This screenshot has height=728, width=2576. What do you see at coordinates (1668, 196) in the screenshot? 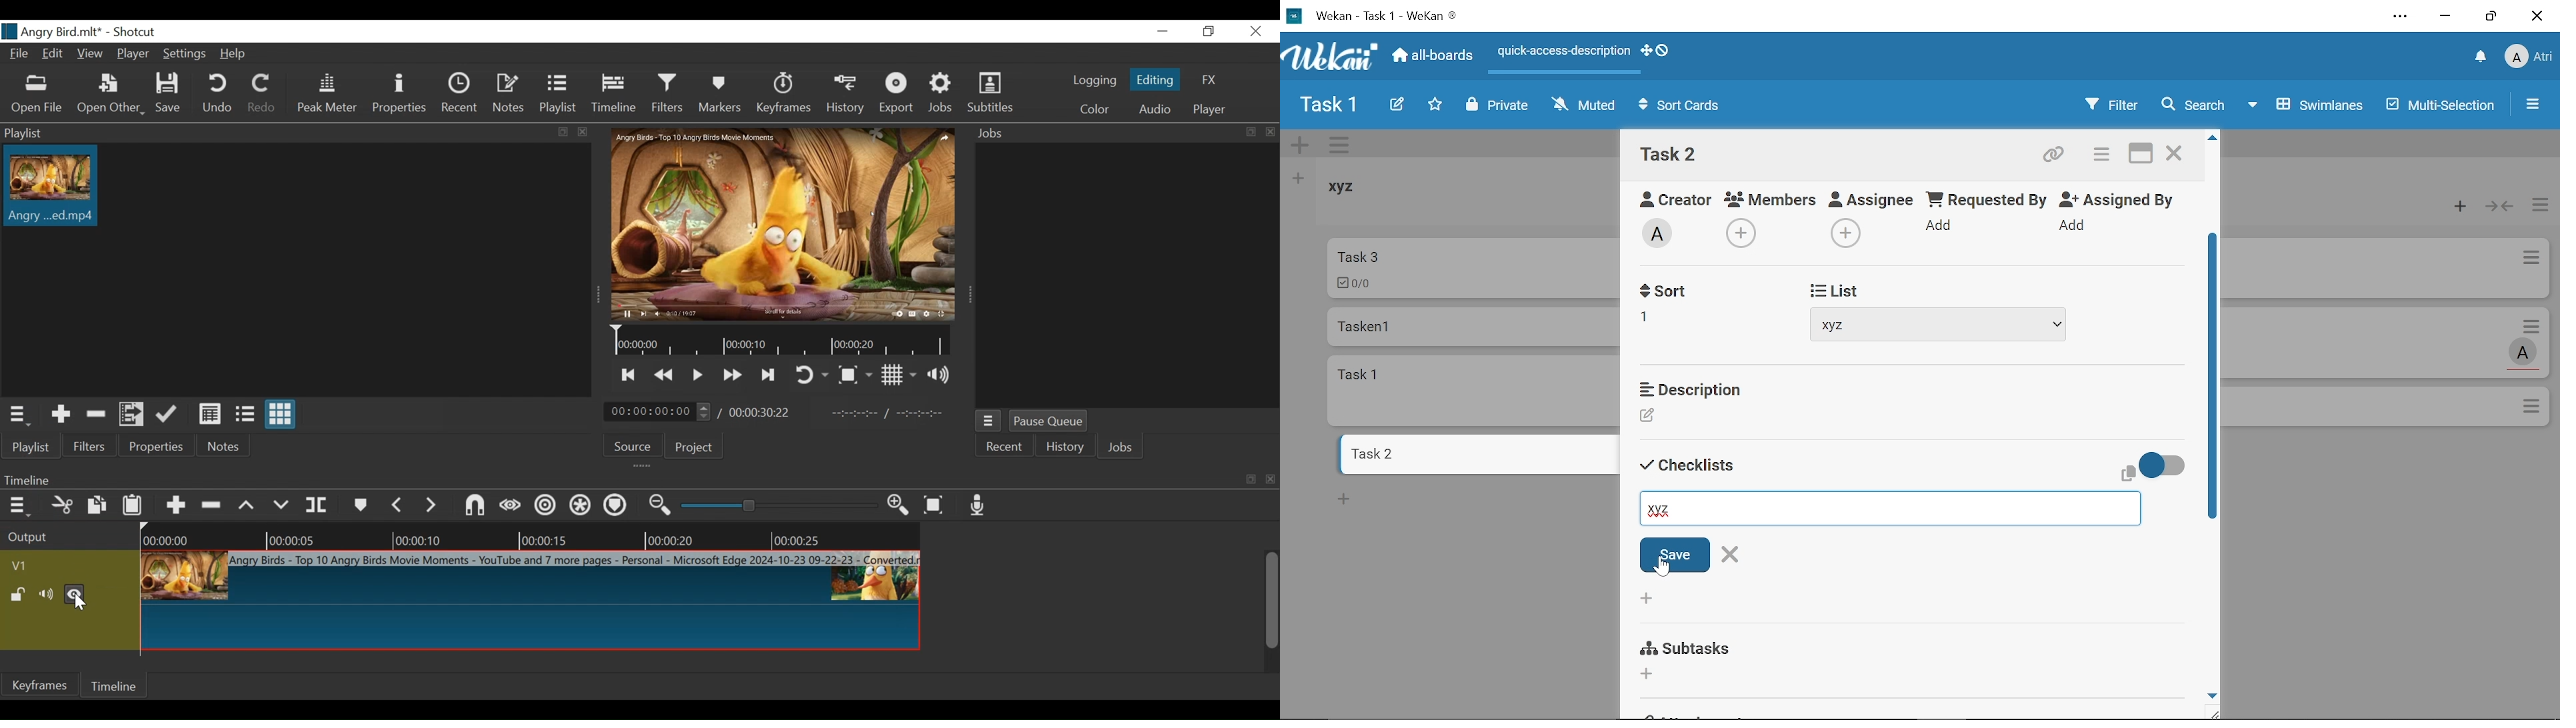
I see `Creator` at bounding box center [1668, 196].